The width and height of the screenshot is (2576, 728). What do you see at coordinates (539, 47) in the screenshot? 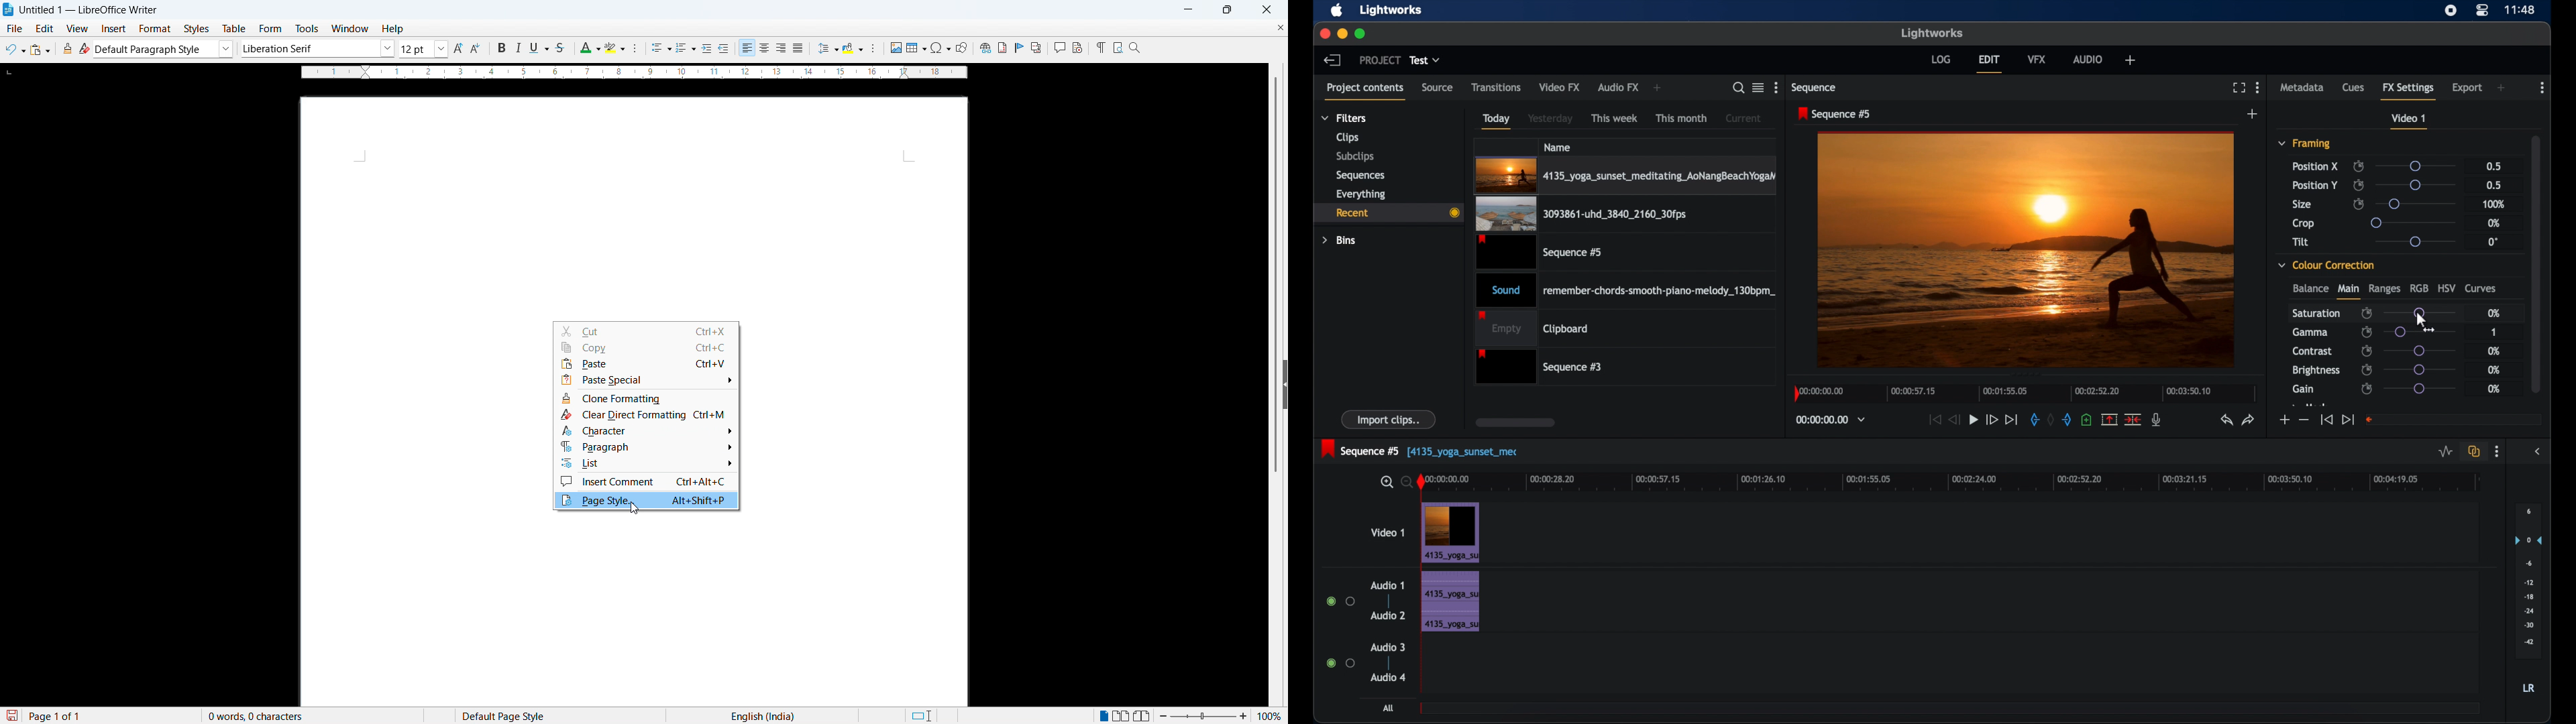
I see `Underline ` at bounding box center [539, 47].